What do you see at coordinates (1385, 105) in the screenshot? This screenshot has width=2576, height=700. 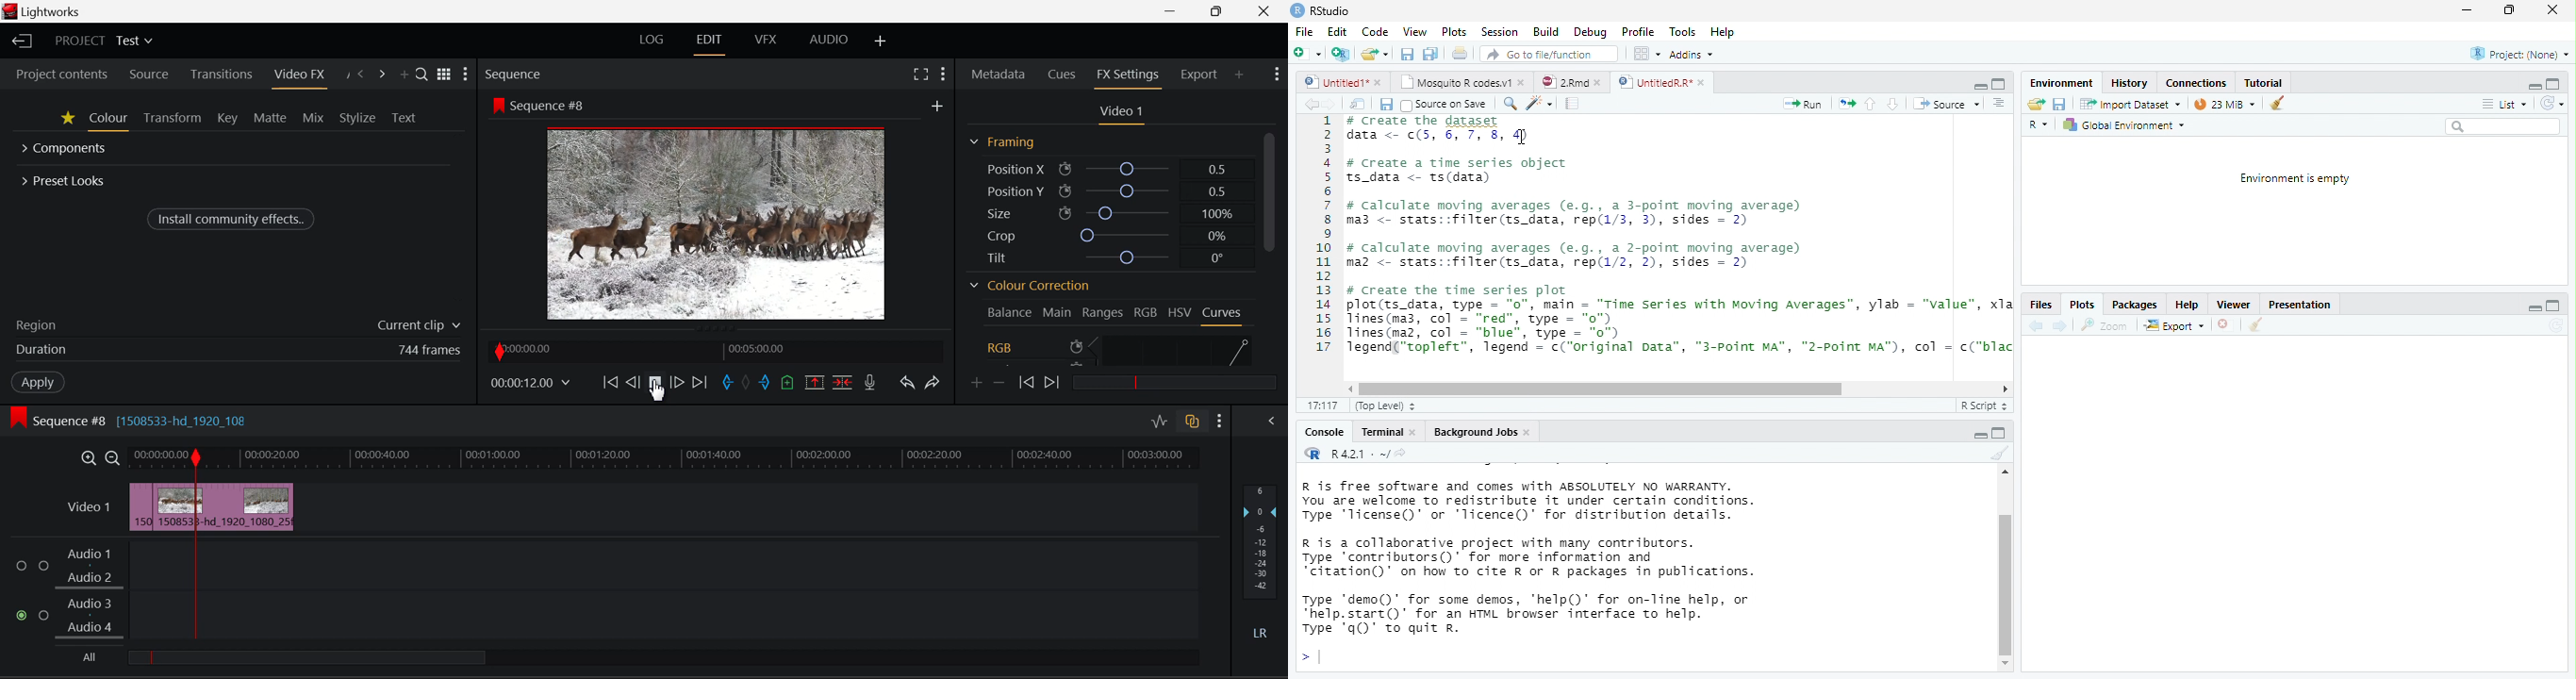 I see `save` at bounding box center [1385, 105].